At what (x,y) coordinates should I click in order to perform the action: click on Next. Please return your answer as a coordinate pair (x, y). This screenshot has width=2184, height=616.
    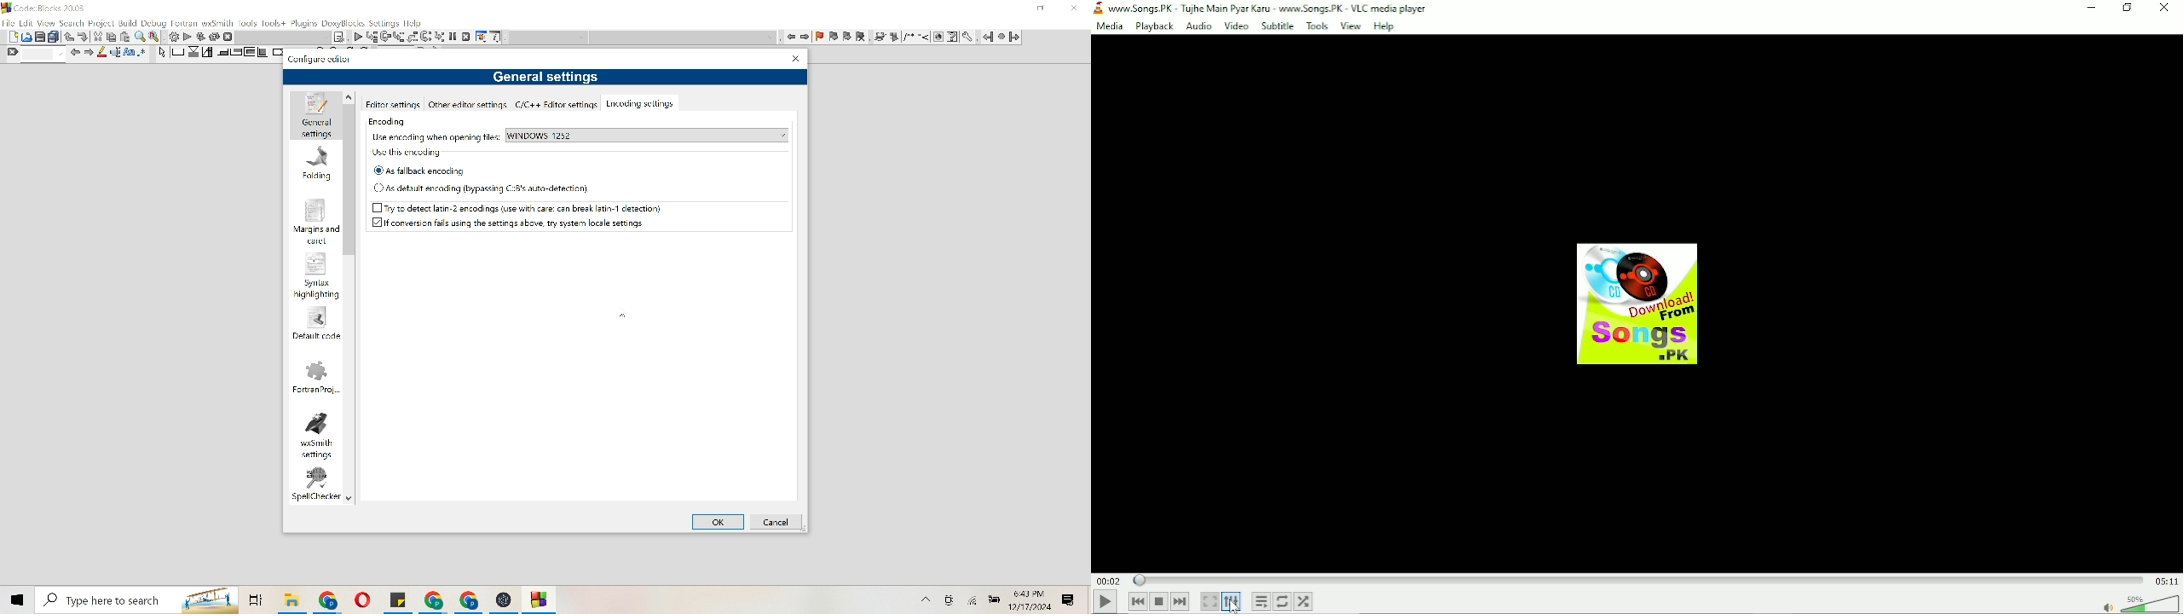
    Looking at the image, I should click on (1180, 601).